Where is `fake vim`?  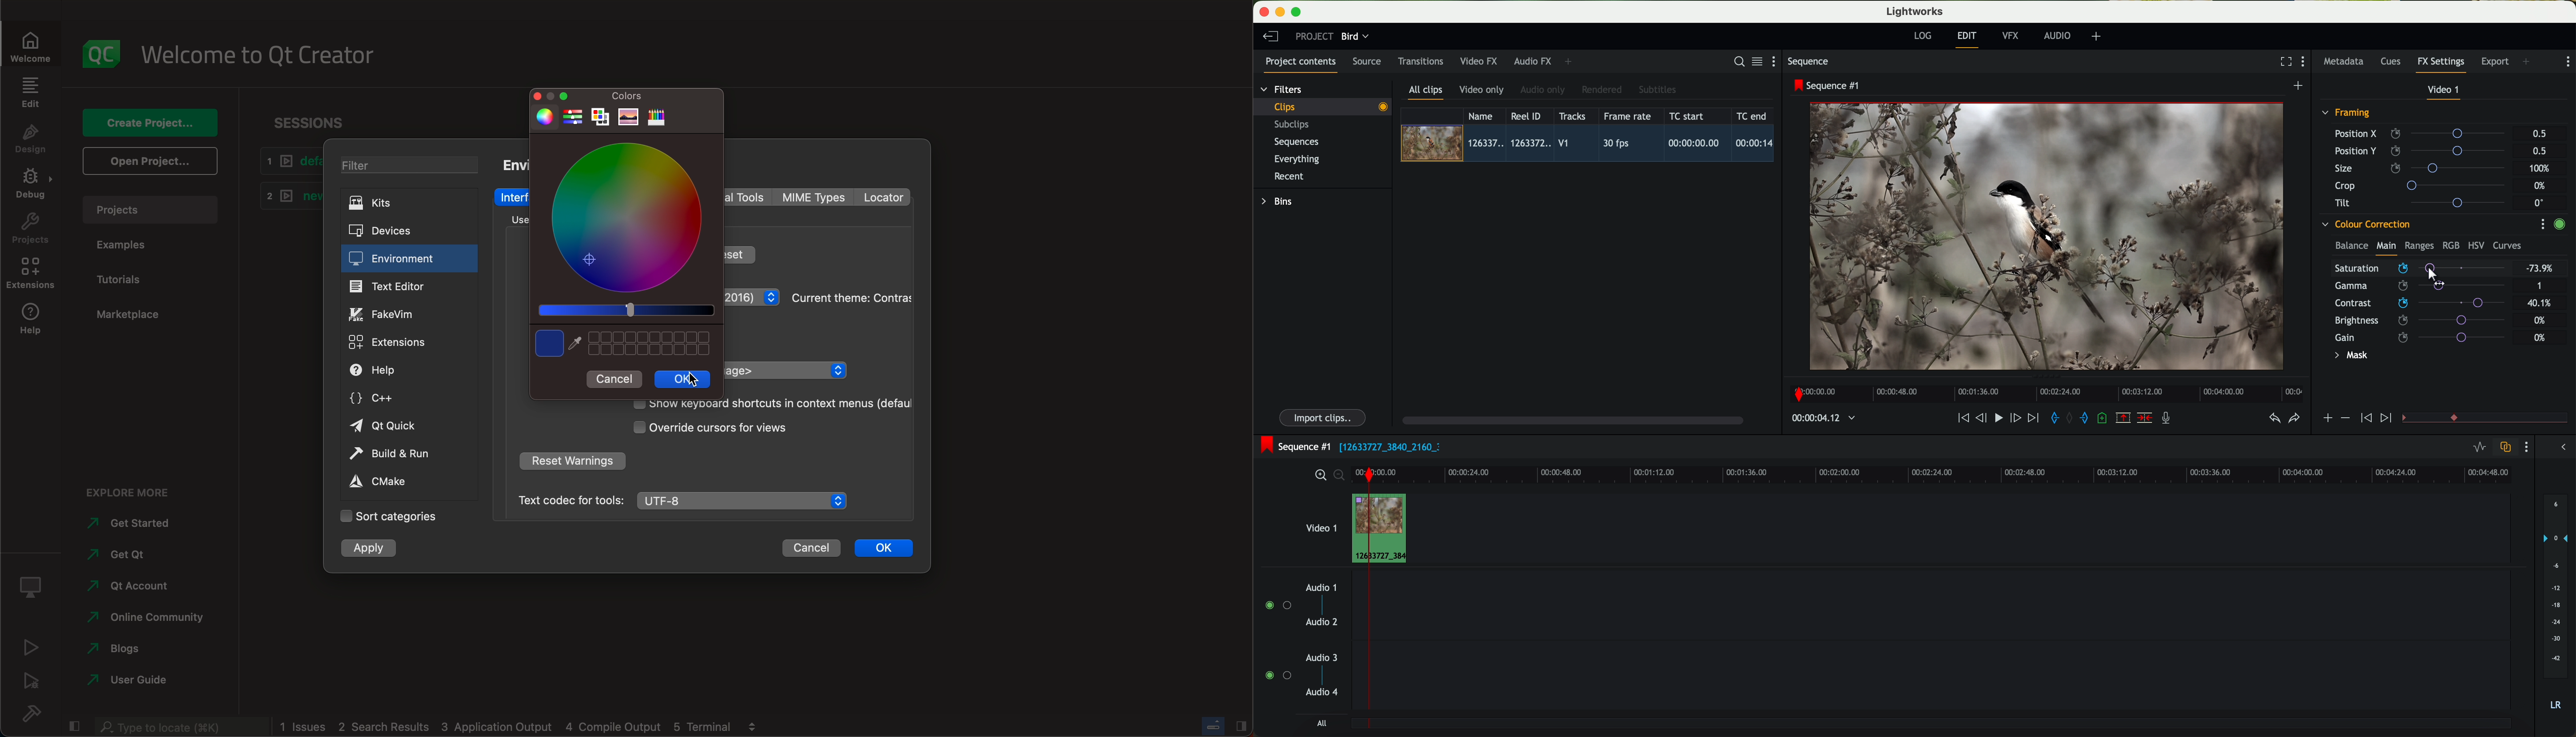
fake vim is located at coordinates (409, 313).